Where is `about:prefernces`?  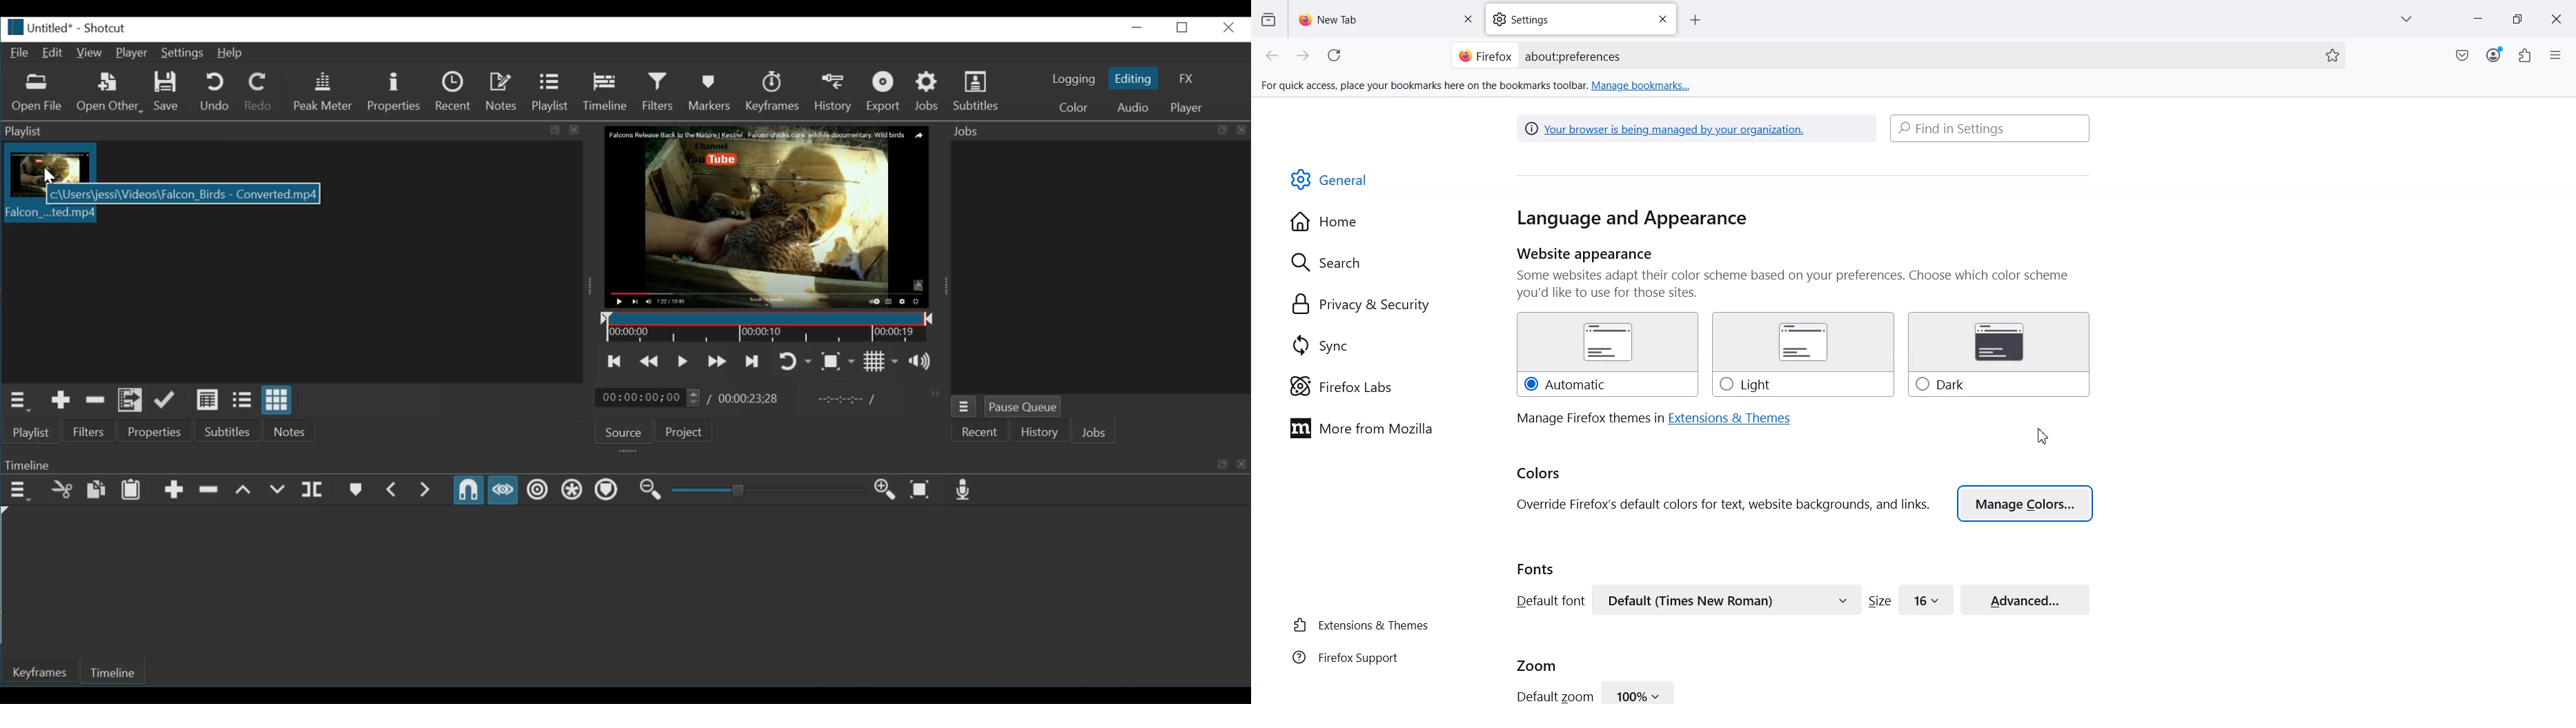 about:prefernces is located at coordinates (1574, 57).